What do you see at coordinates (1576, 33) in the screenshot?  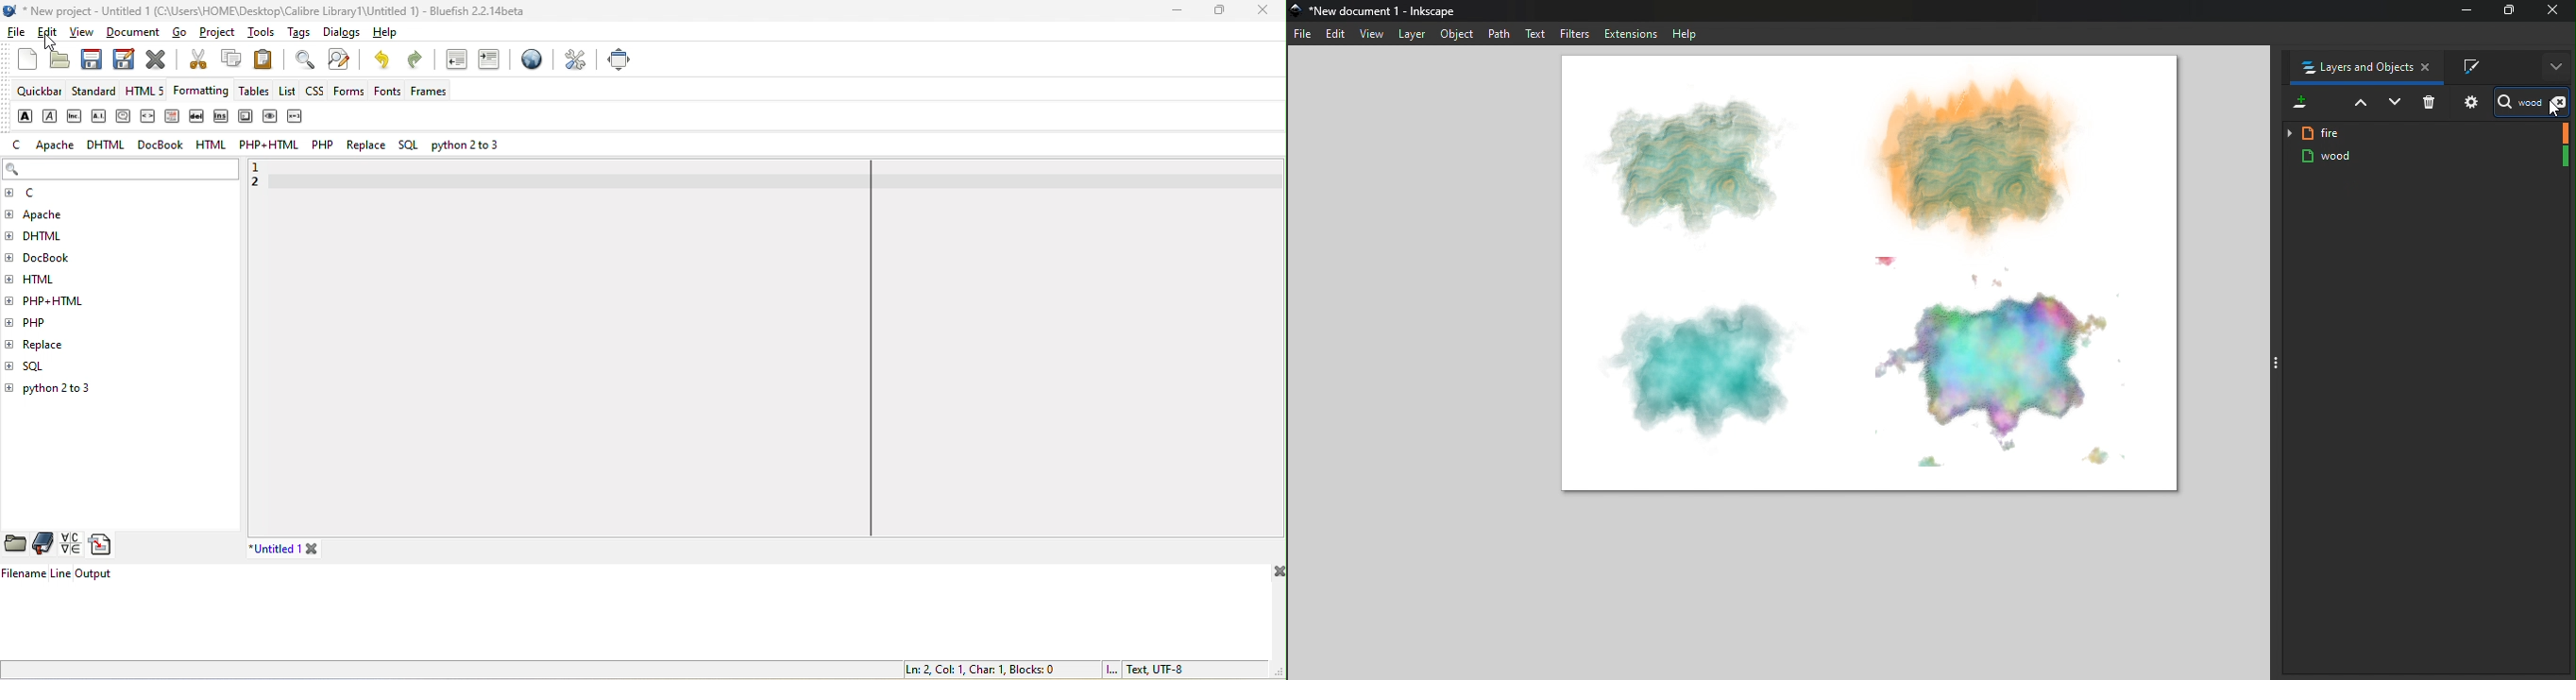 I see `Filters` at bounding box center [1576, 33].